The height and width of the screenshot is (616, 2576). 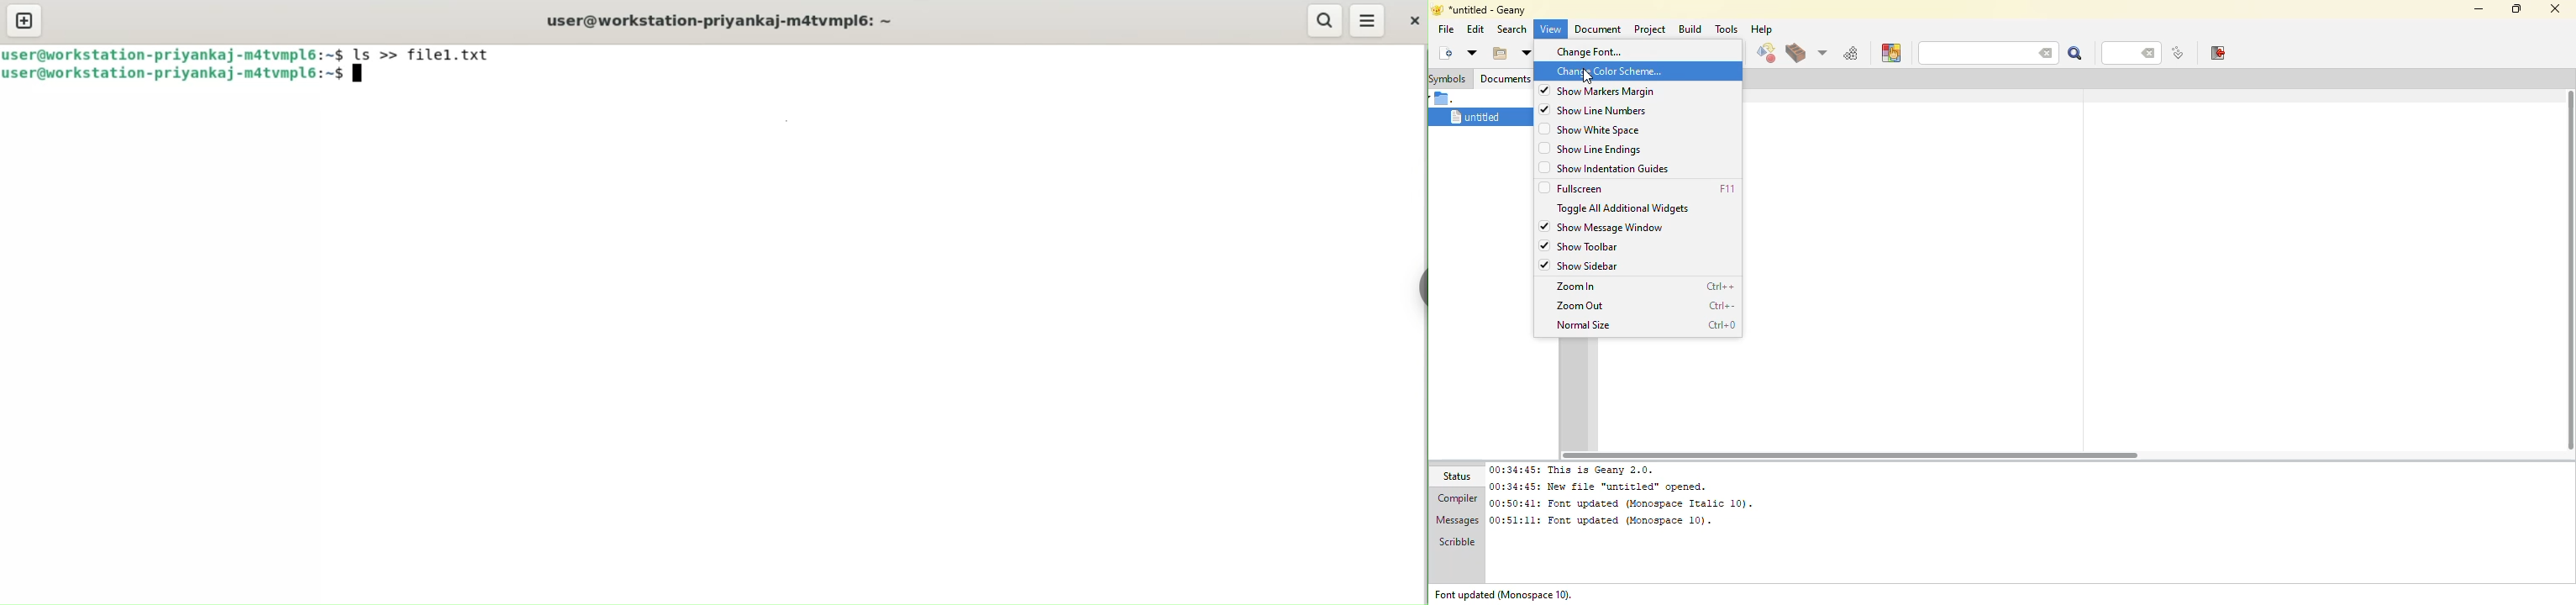 I want to click on document, so click(x=1596, y=29).